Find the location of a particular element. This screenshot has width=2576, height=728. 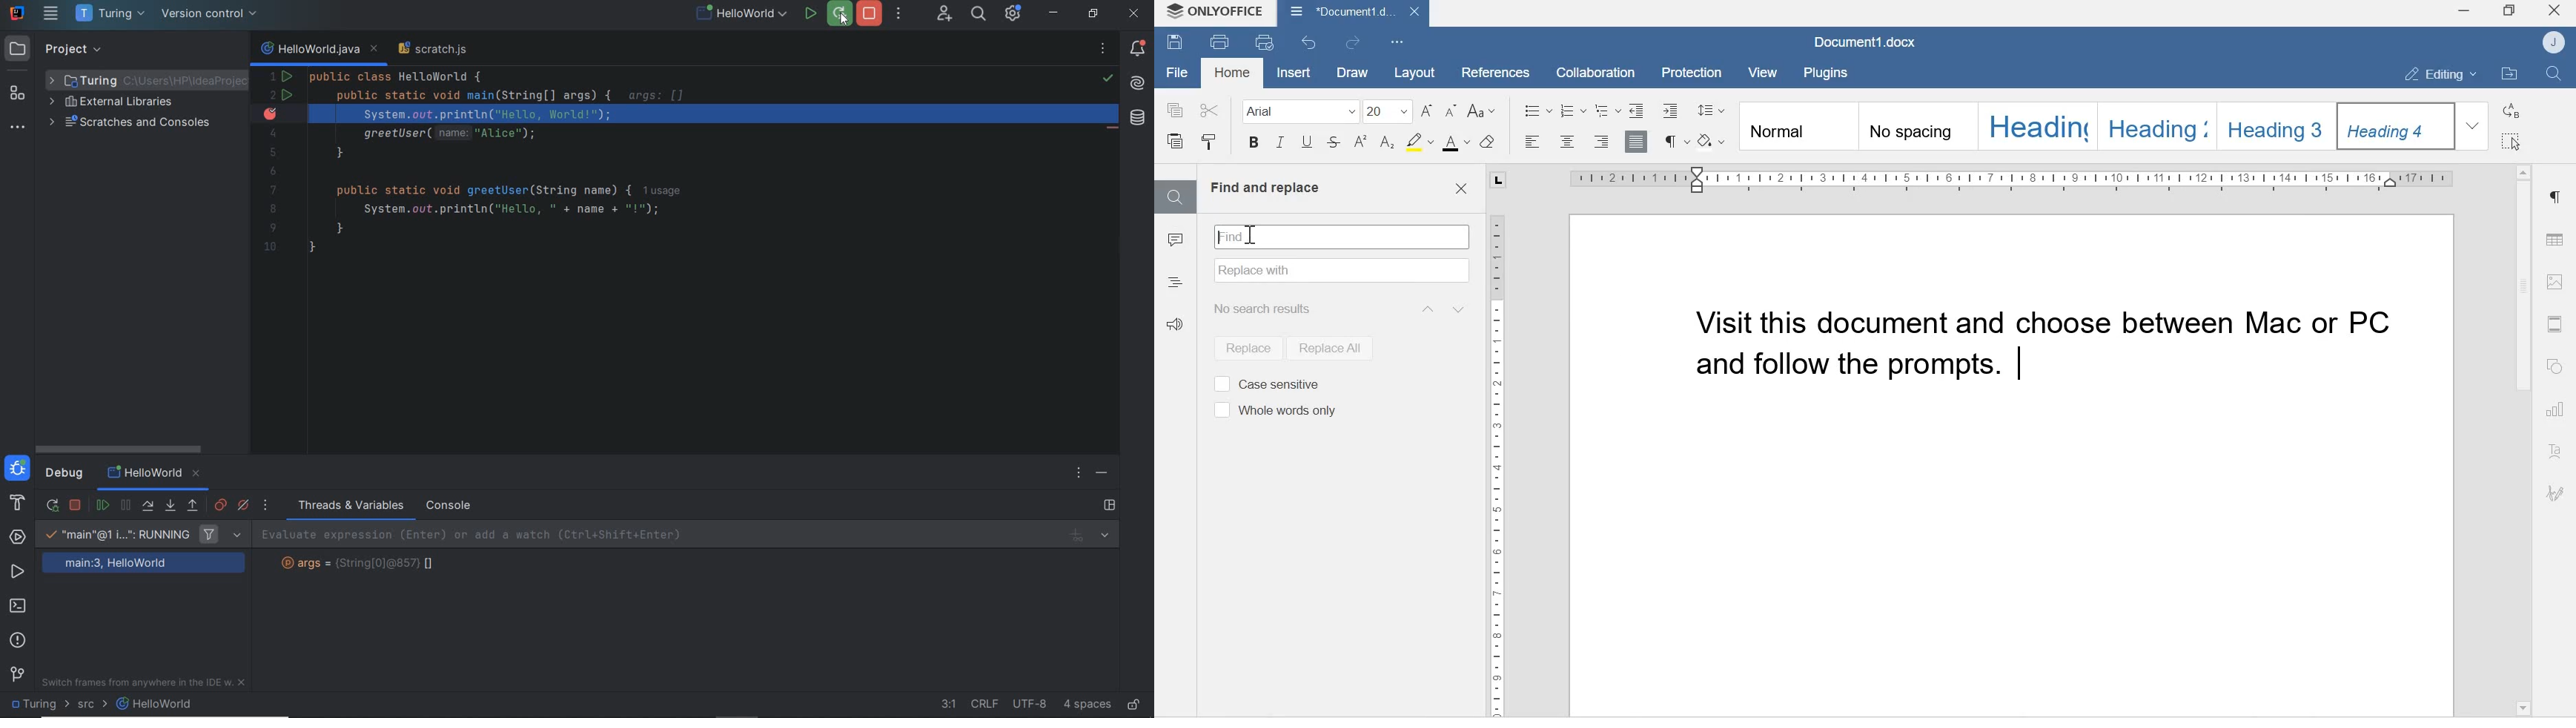

Align right is located at coordinates (1602, 142).